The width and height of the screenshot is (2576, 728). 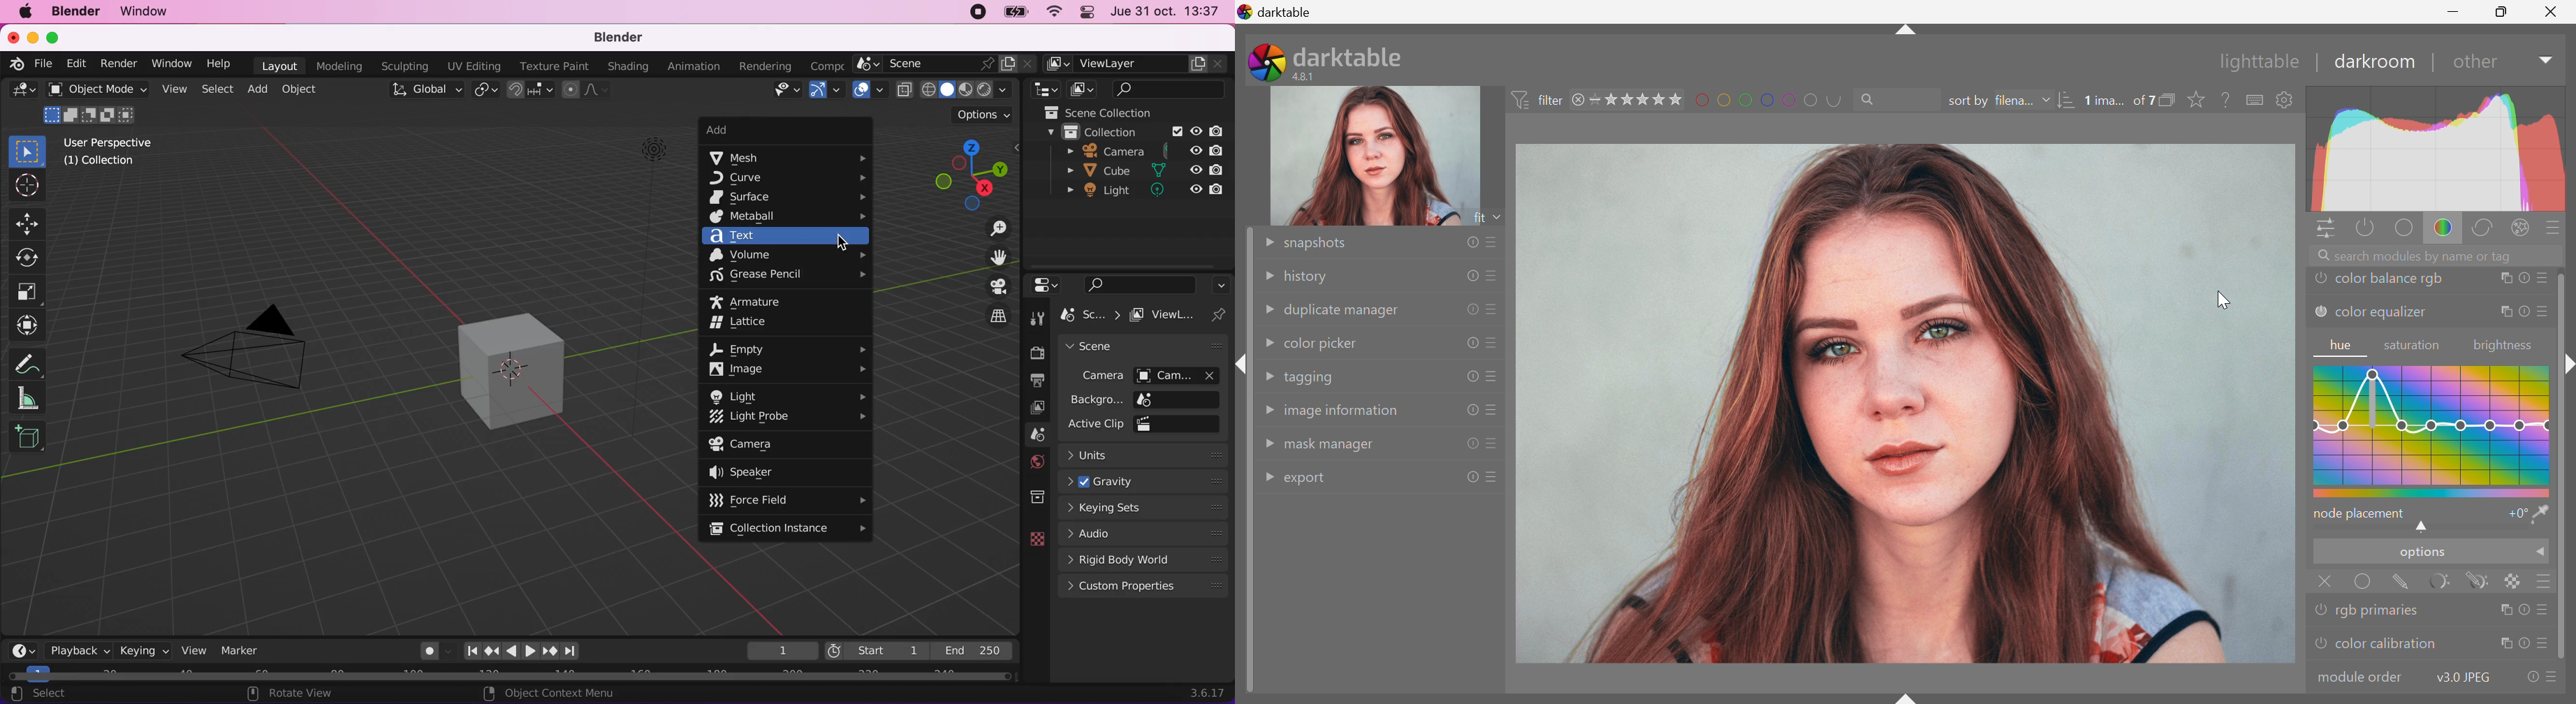 I want to click on annotate, so click(x=31, y=359).